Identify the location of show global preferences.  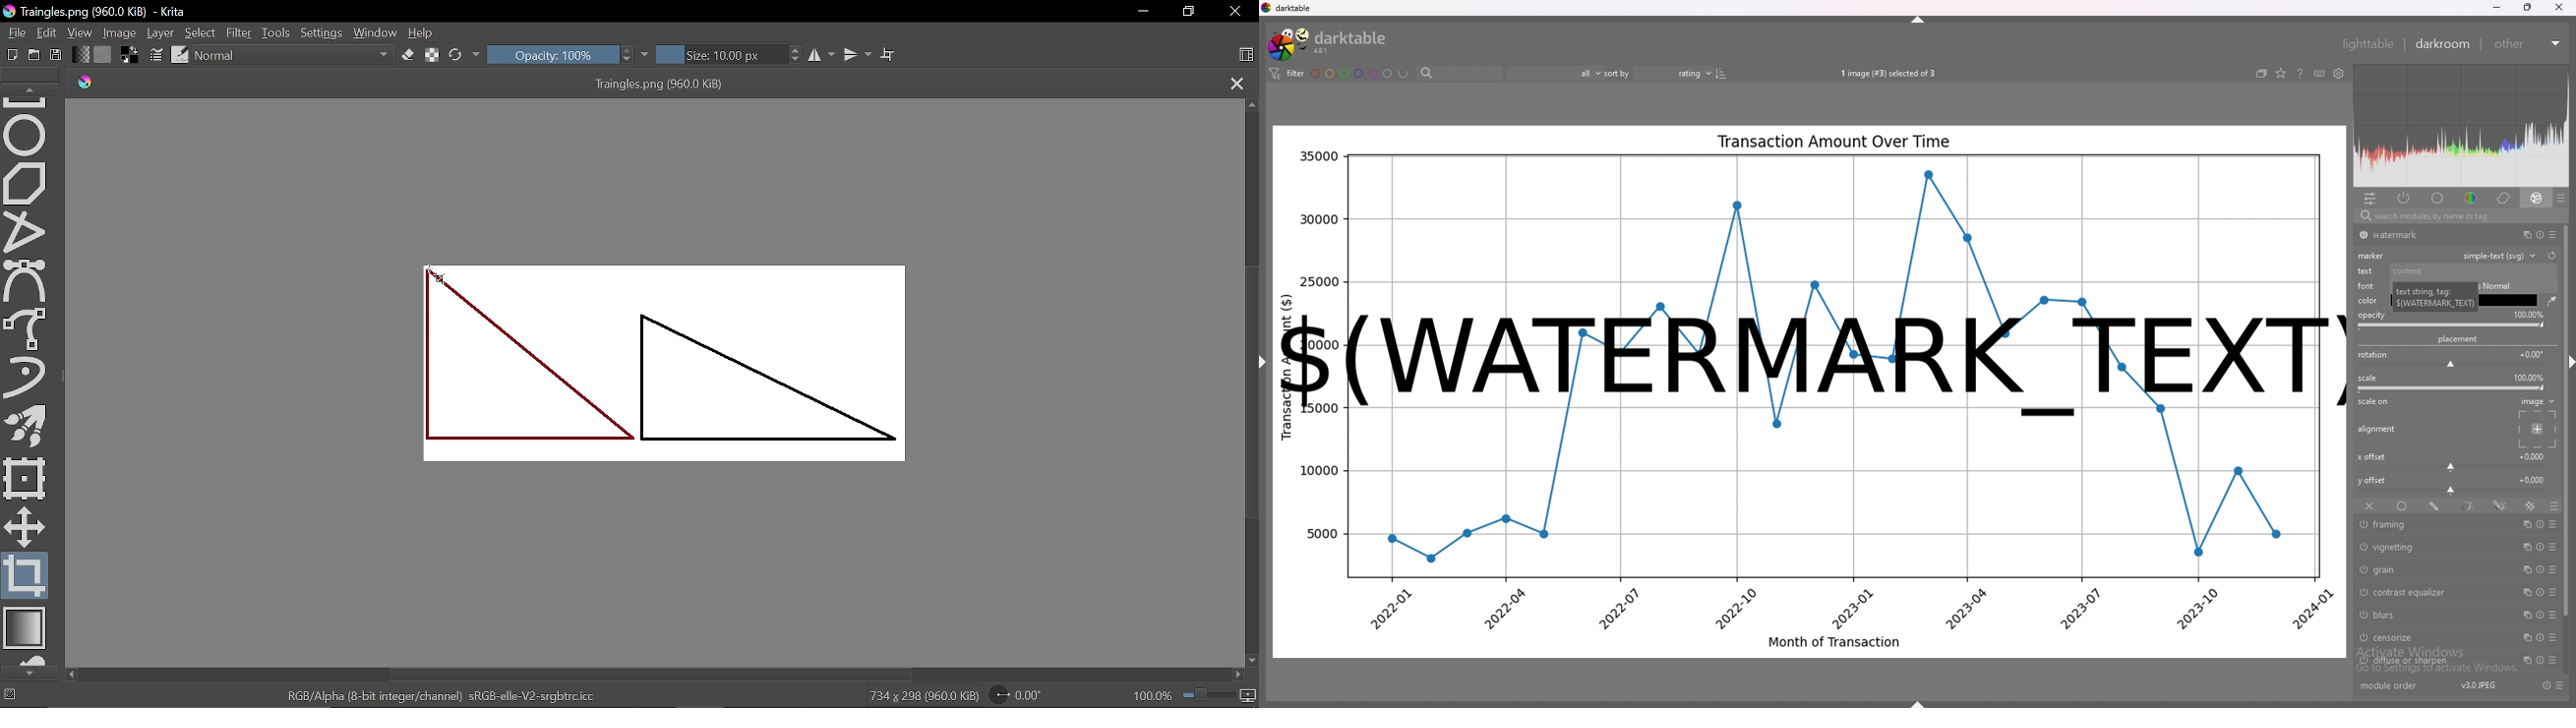
(2338, 73).